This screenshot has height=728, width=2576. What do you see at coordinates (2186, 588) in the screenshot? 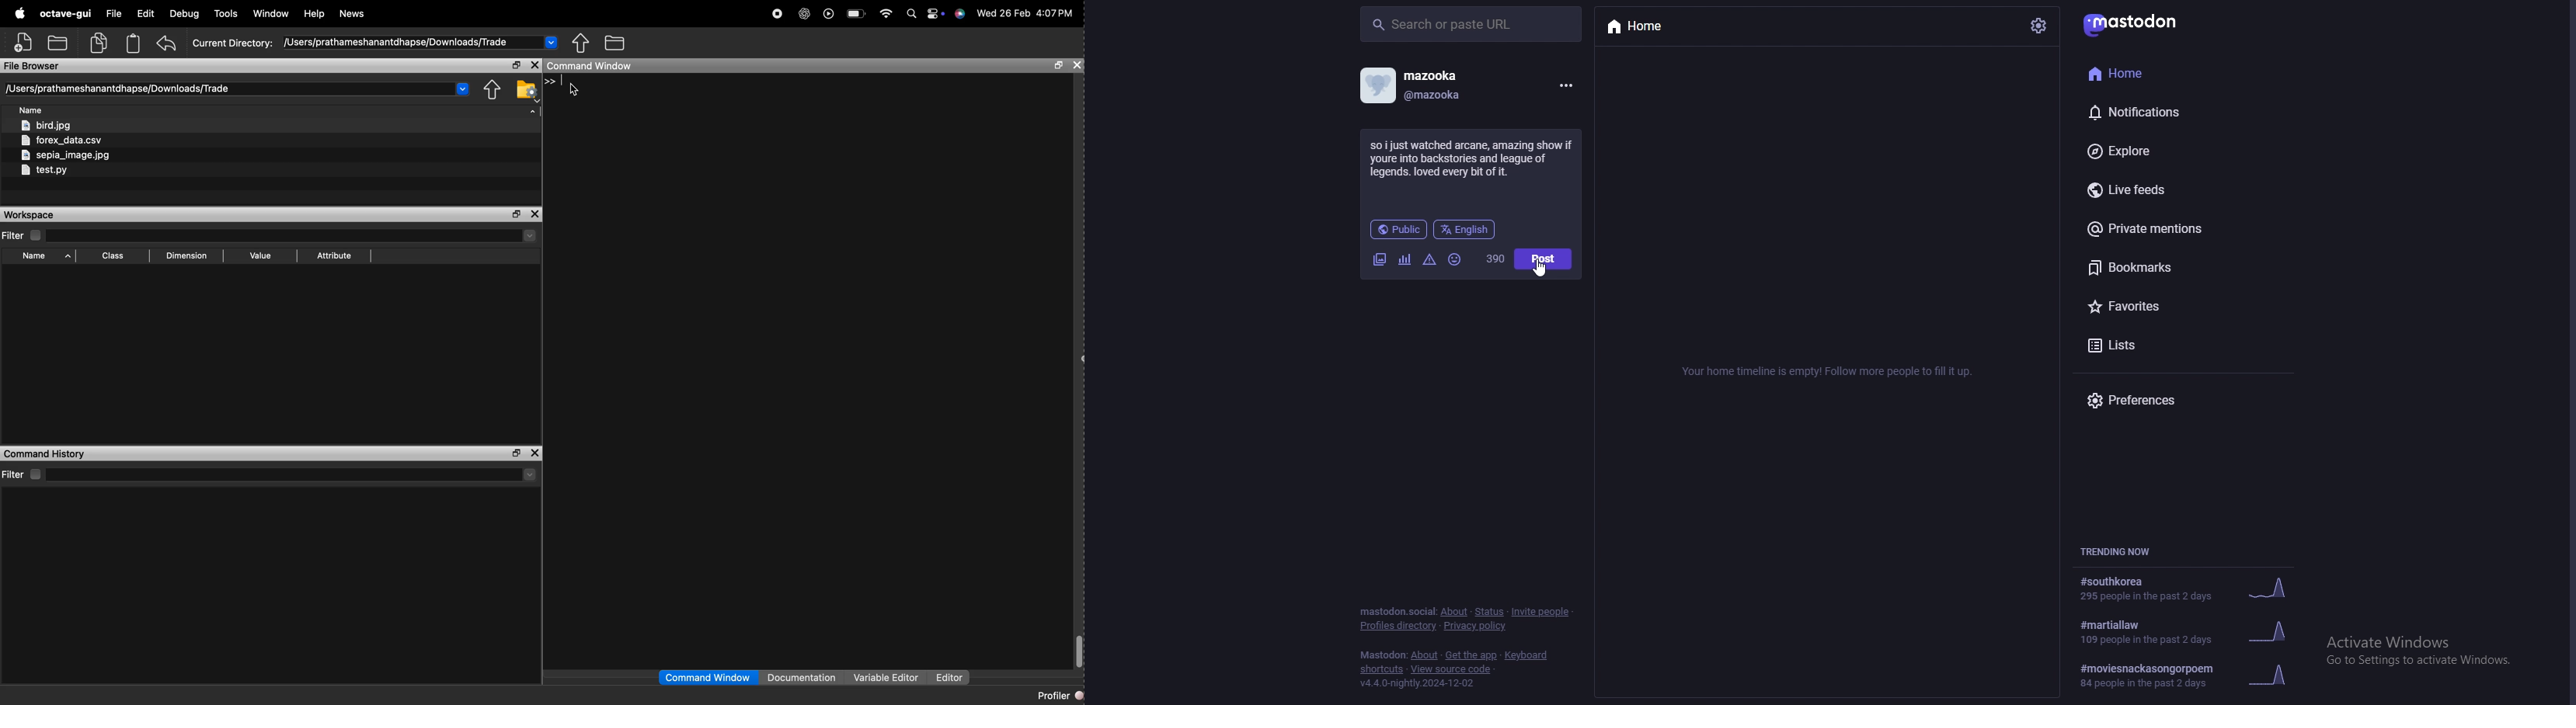
I see `trending` at bounding box center [2186, 588].